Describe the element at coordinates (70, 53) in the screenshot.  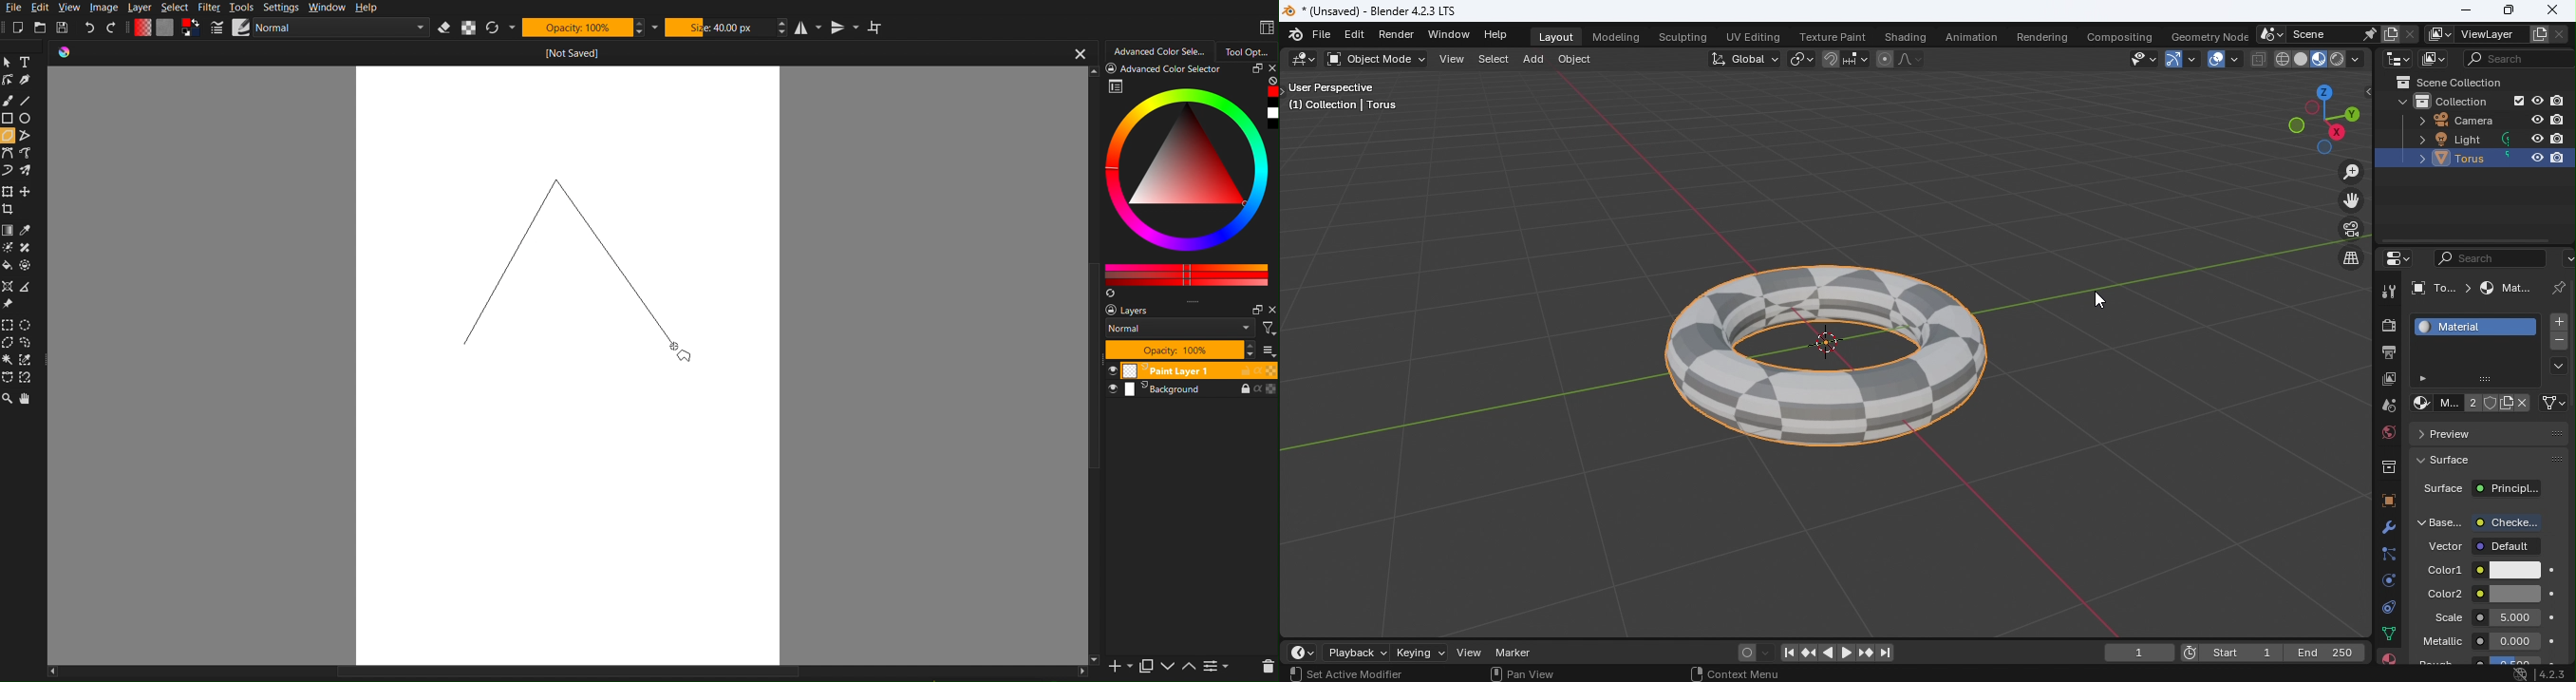
I see `icon` at that location.